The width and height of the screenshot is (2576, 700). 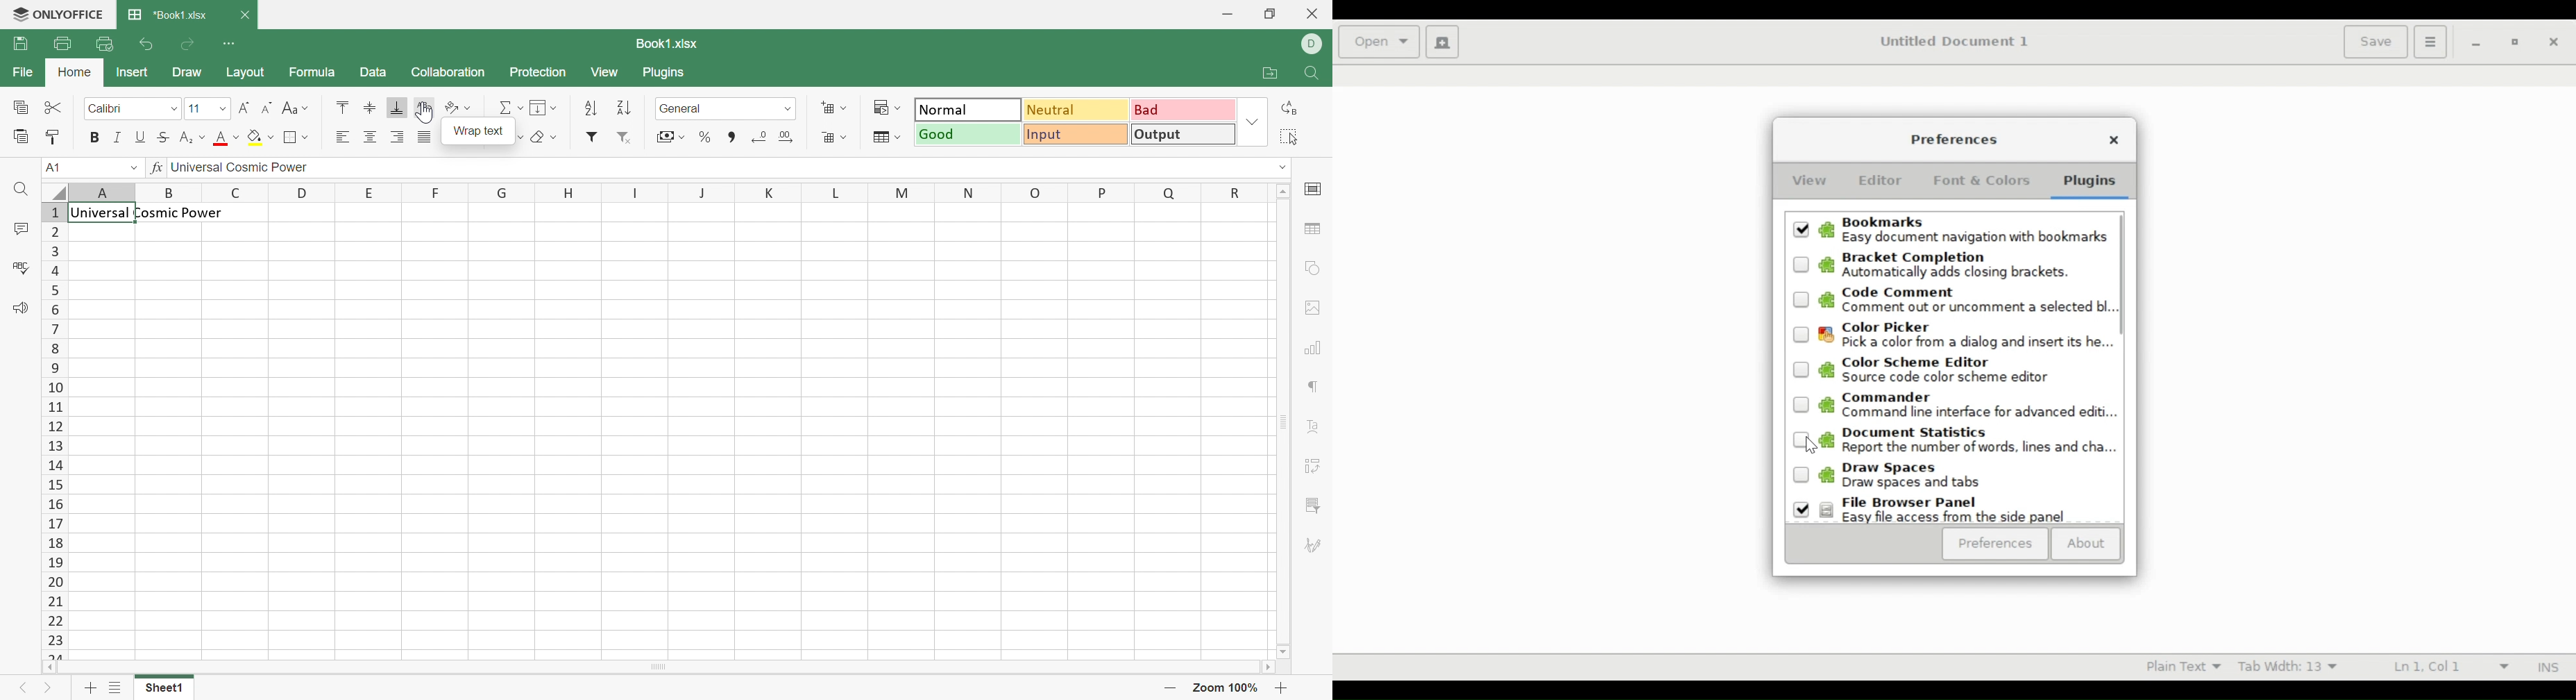 What do you see at coordinates (1997, 545) in the screenshot?
I see `Preferences` at bounding box center [1997, 545].